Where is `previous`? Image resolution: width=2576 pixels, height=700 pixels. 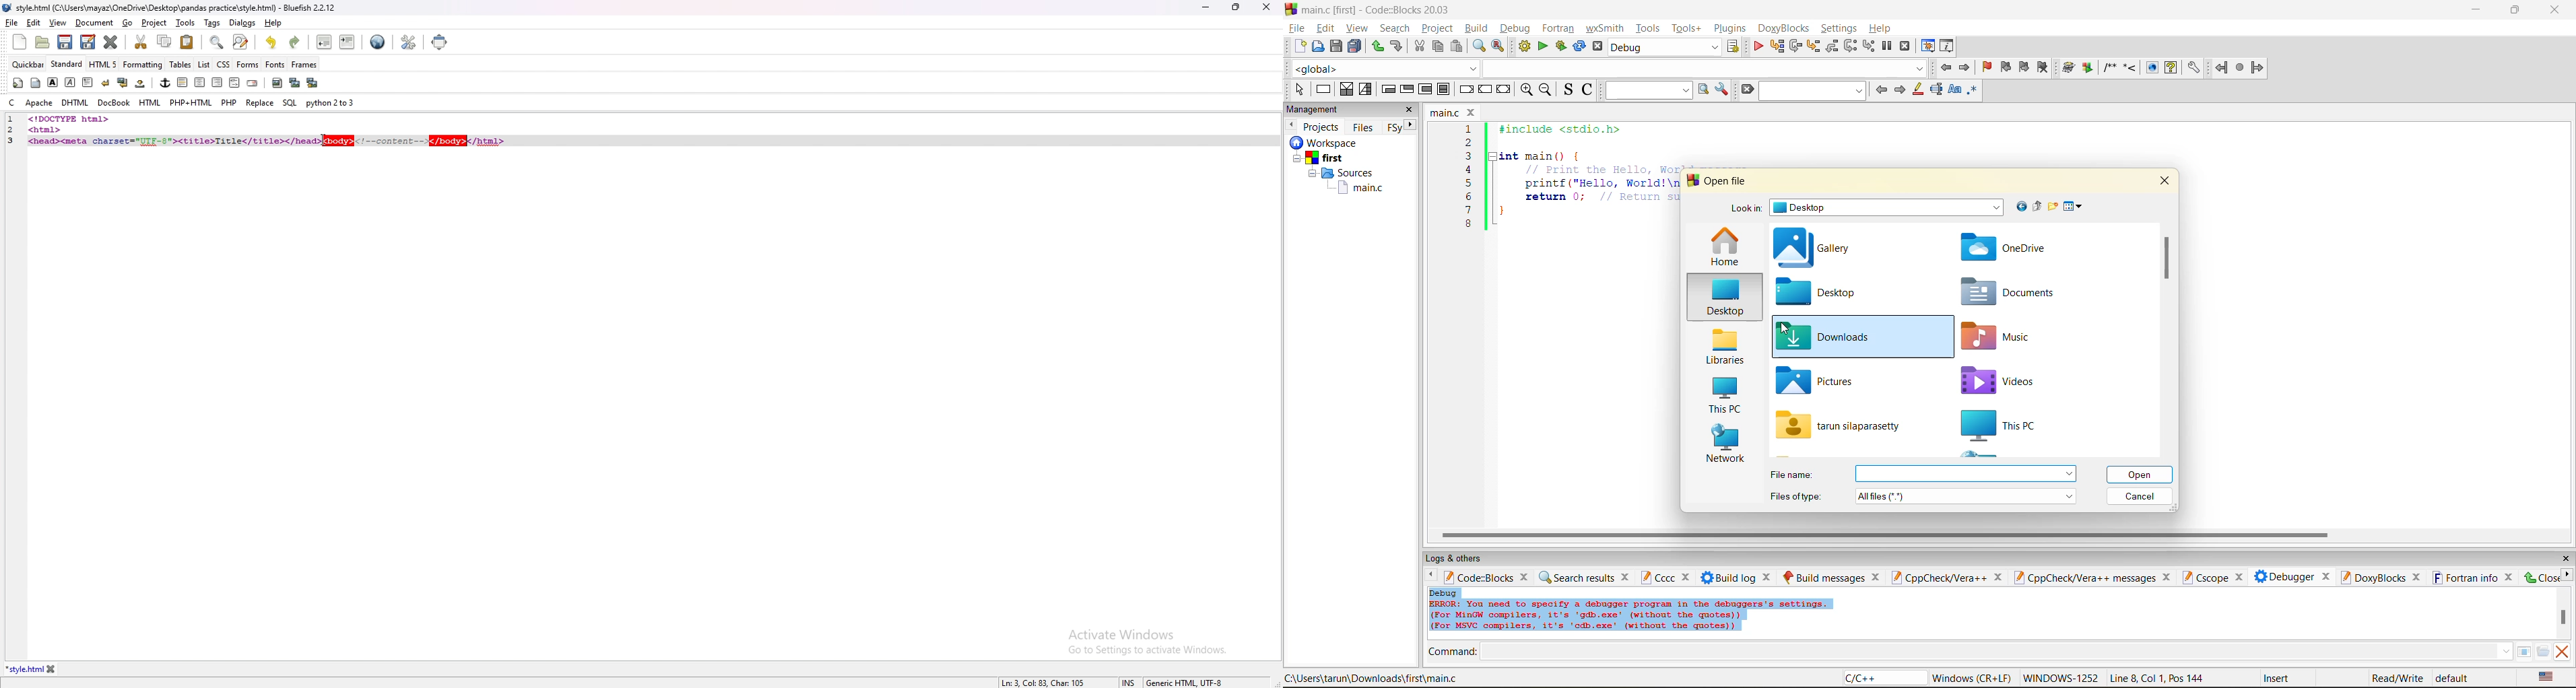
previous is located at coordinates (1428, 576).